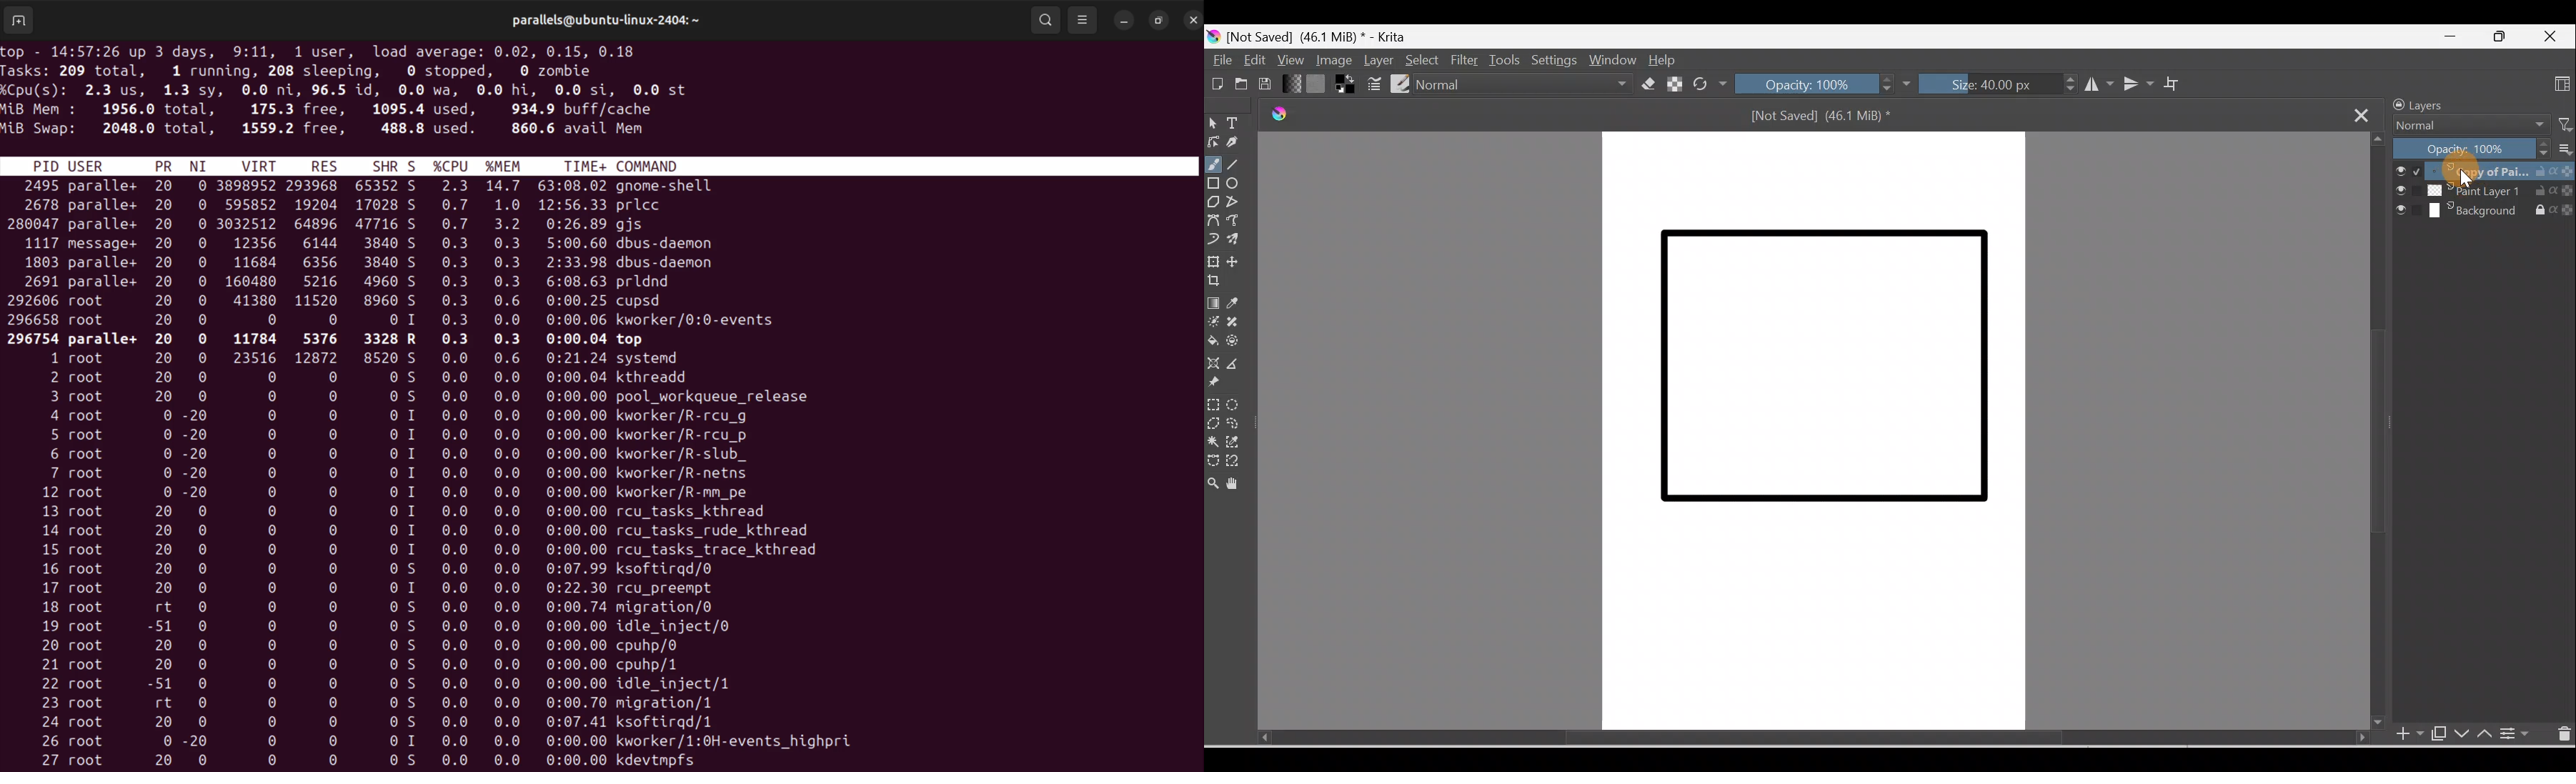  I want to click on [Not Saved] (46.1 MiB), so click(1826, 119).